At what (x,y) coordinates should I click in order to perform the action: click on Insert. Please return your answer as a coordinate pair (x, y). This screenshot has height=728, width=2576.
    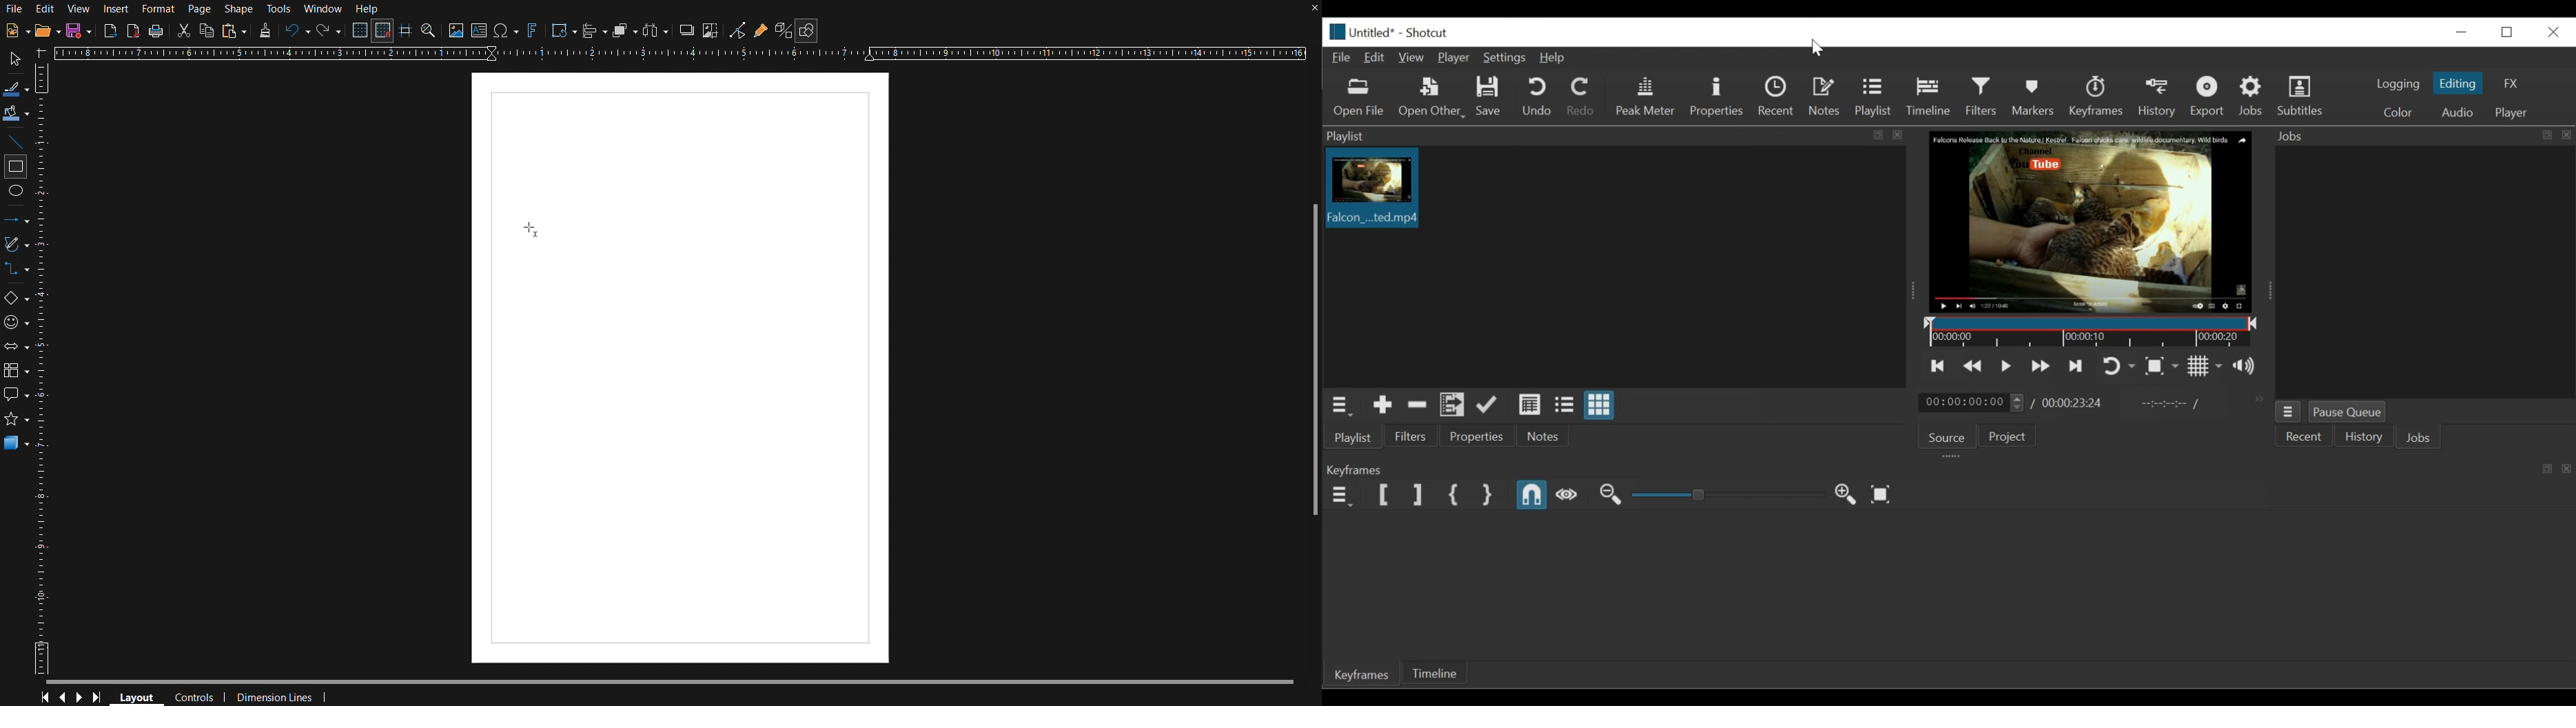
    Looking at the image, I should click on (114, 9).